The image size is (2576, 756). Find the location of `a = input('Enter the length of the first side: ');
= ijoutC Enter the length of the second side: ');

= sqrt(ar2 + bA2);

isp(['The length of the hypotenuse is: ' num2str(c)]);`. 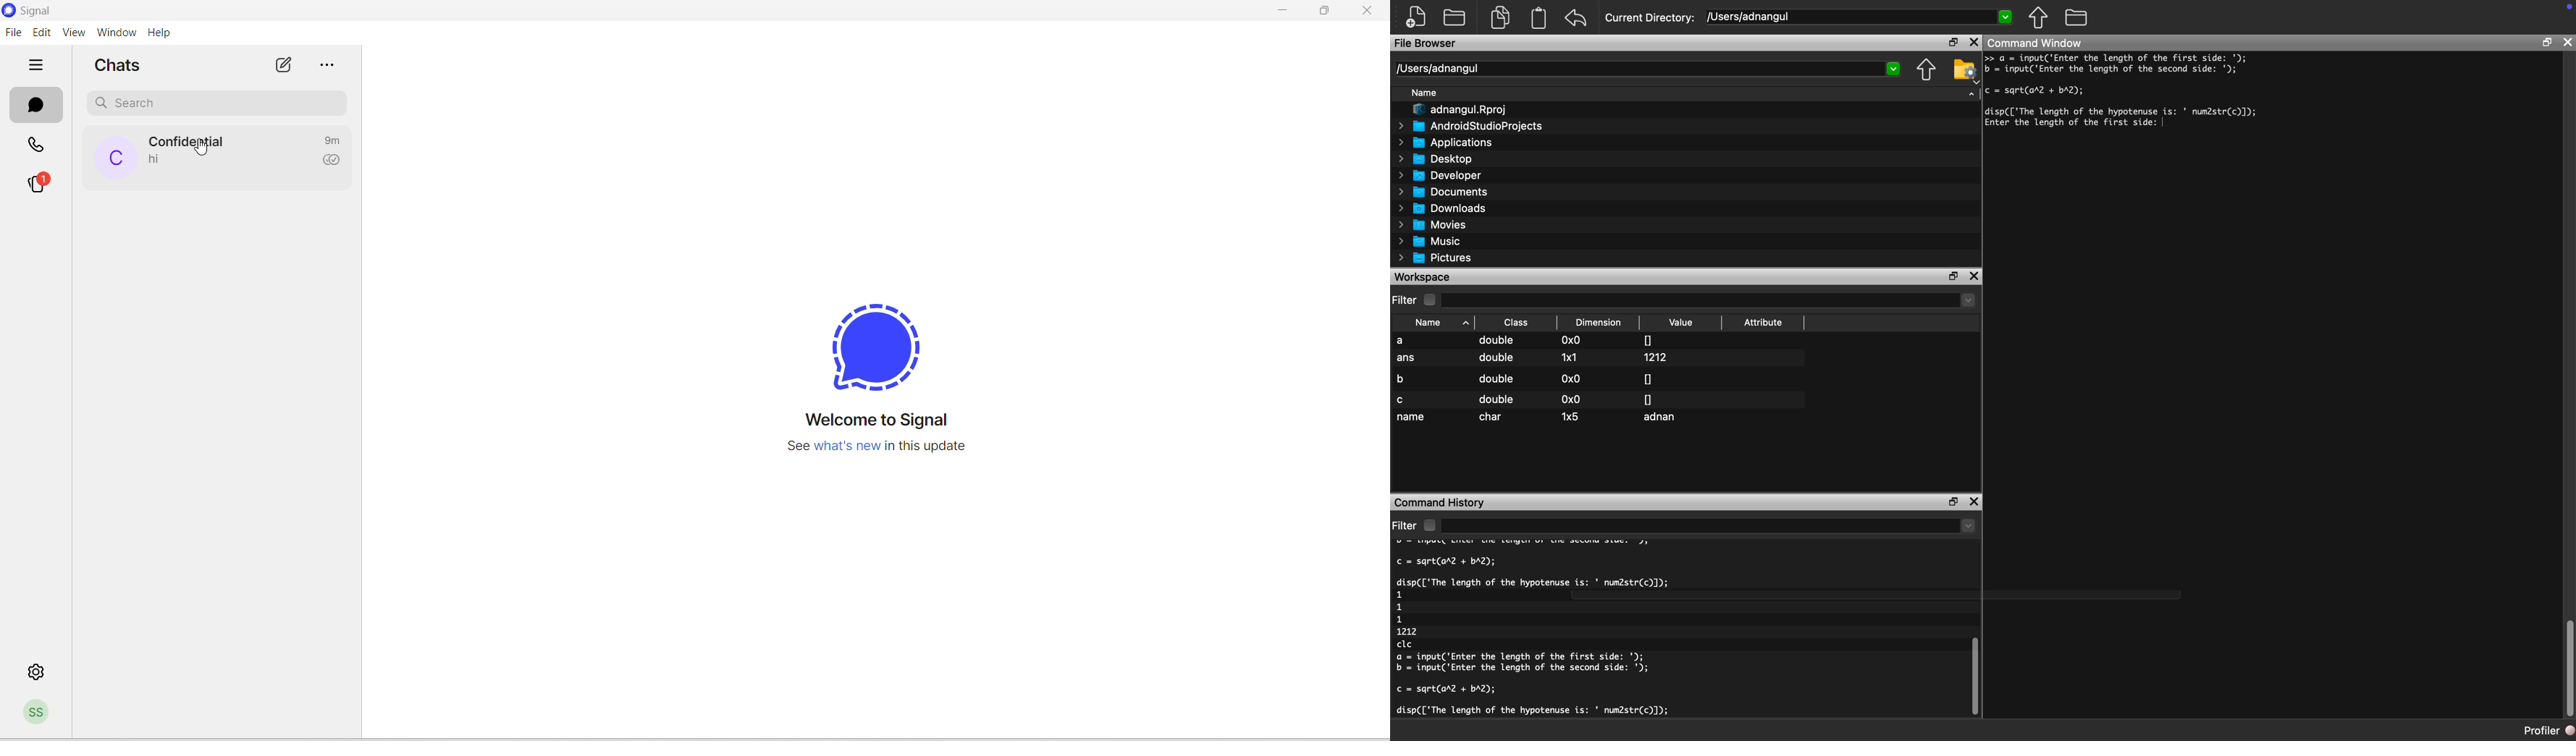

a = input('Enter the length of the first side: ');
= ijoutC Enter the length of the second side: ');

= sqrt(ar2 + bA2);

isp(['The length of the hypotenuse is: ' num2str(c)]); is located at coordinates (2152, 94).